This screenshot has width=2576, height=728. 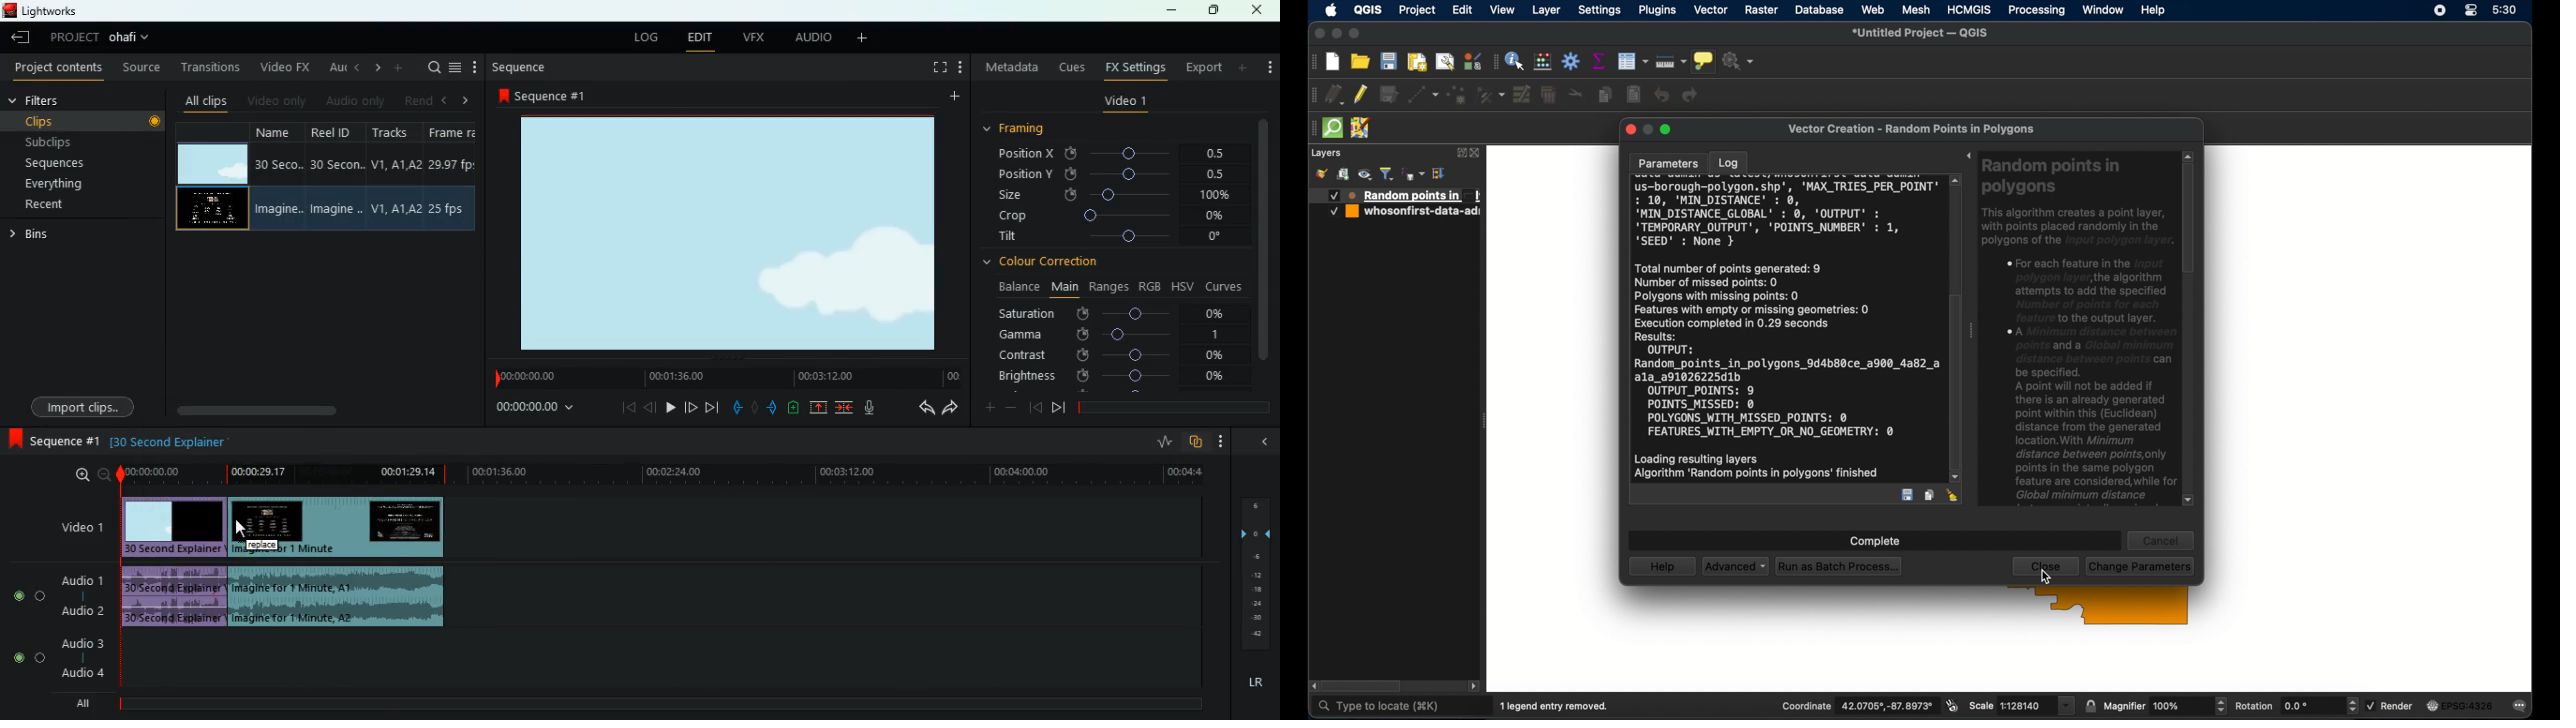 I want to click on tracks, so click(x=396, y=176).